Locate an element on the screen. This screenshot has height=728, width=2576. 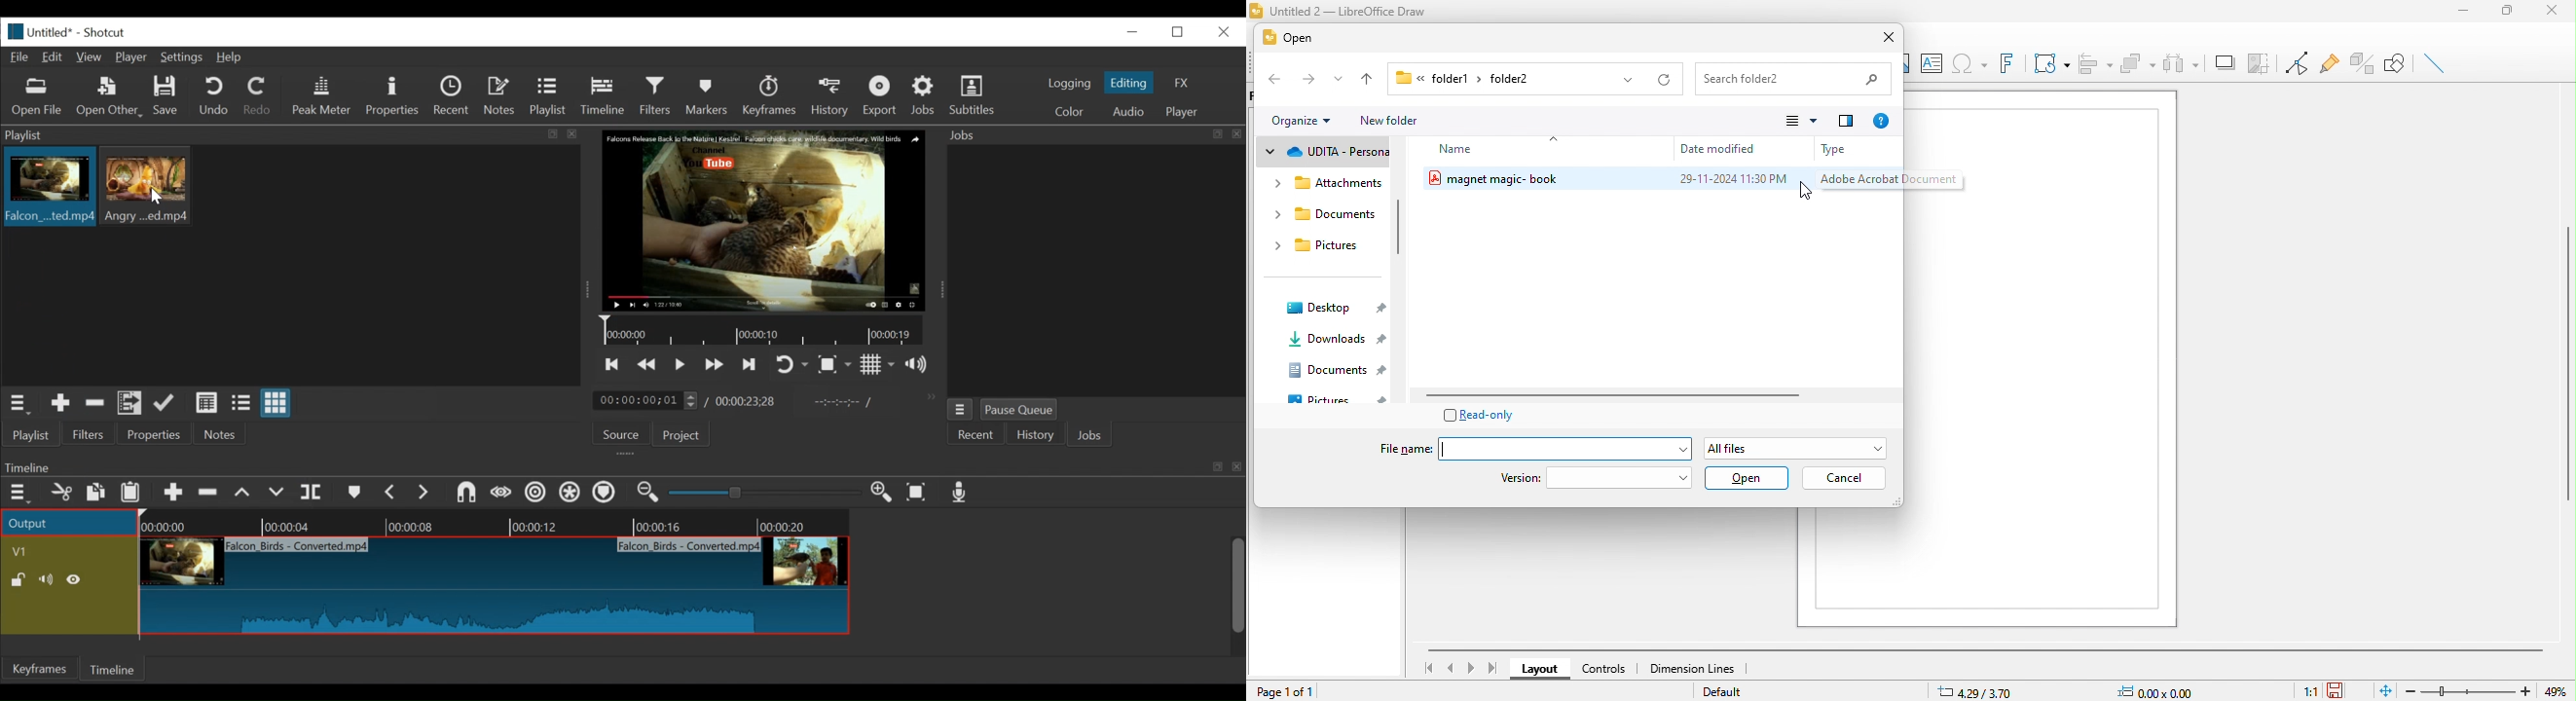
change your view  is located at coordinates (1800, 122).